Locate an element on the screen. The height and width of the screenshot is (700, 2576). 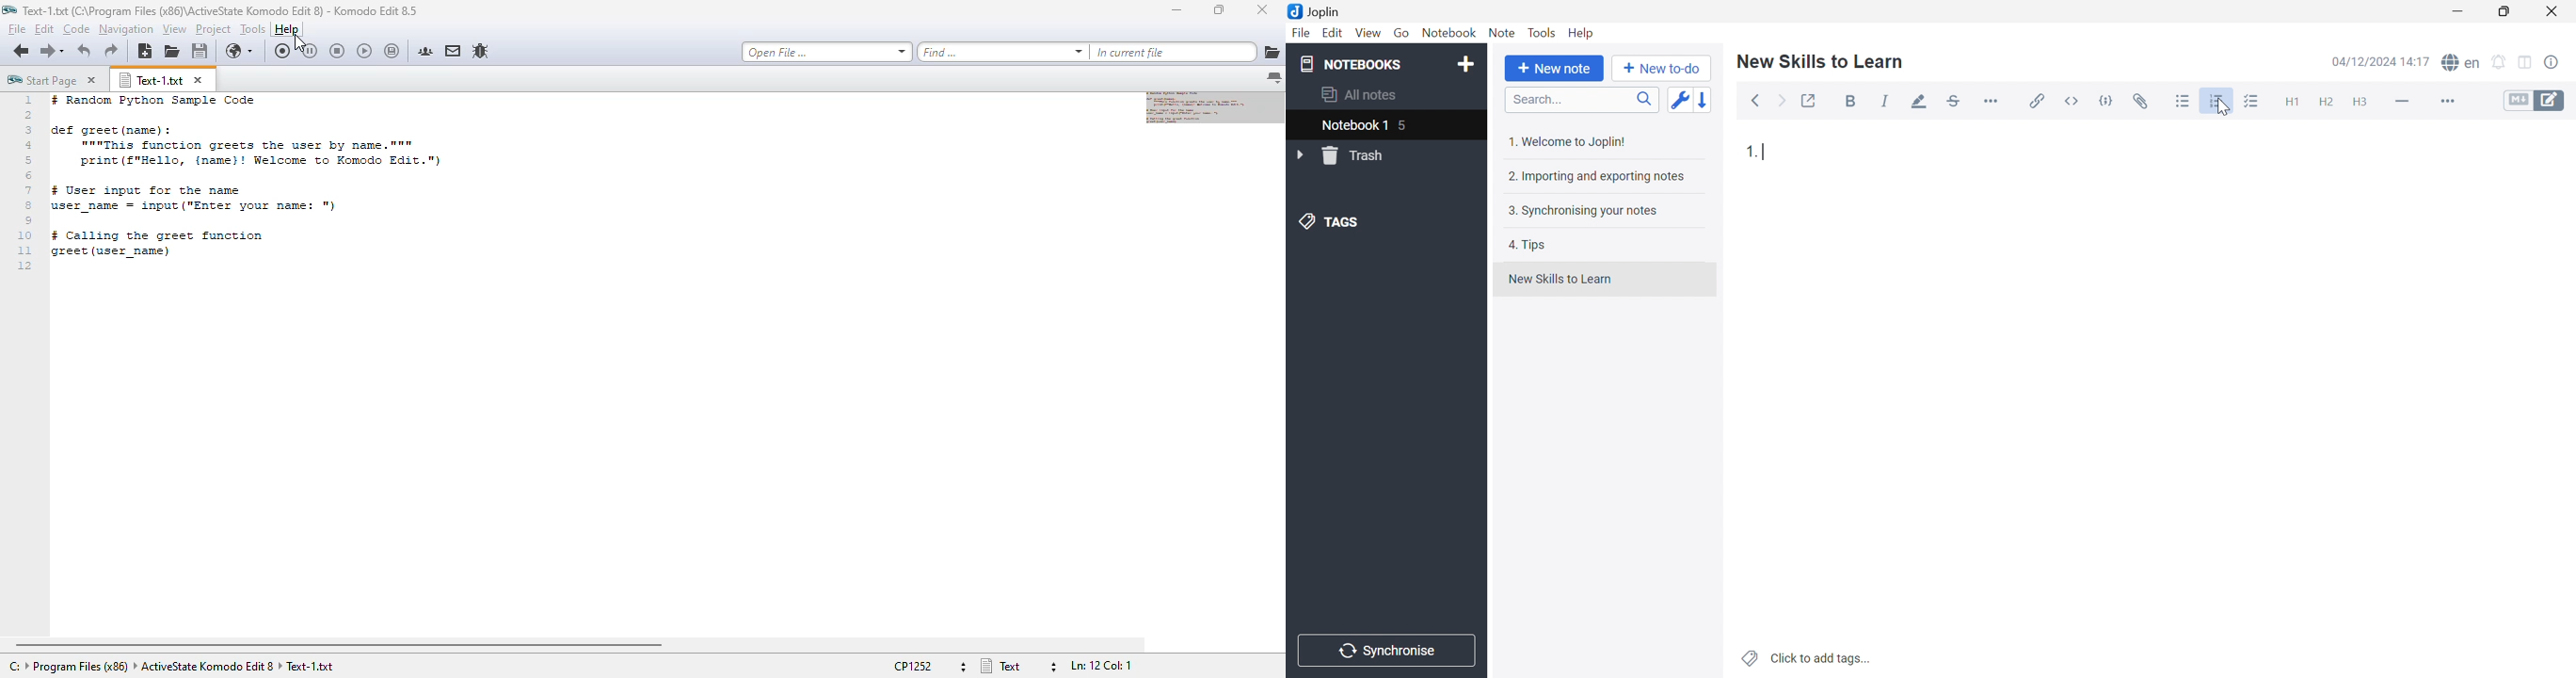
Code Block is located at coordinates (2109, 103).